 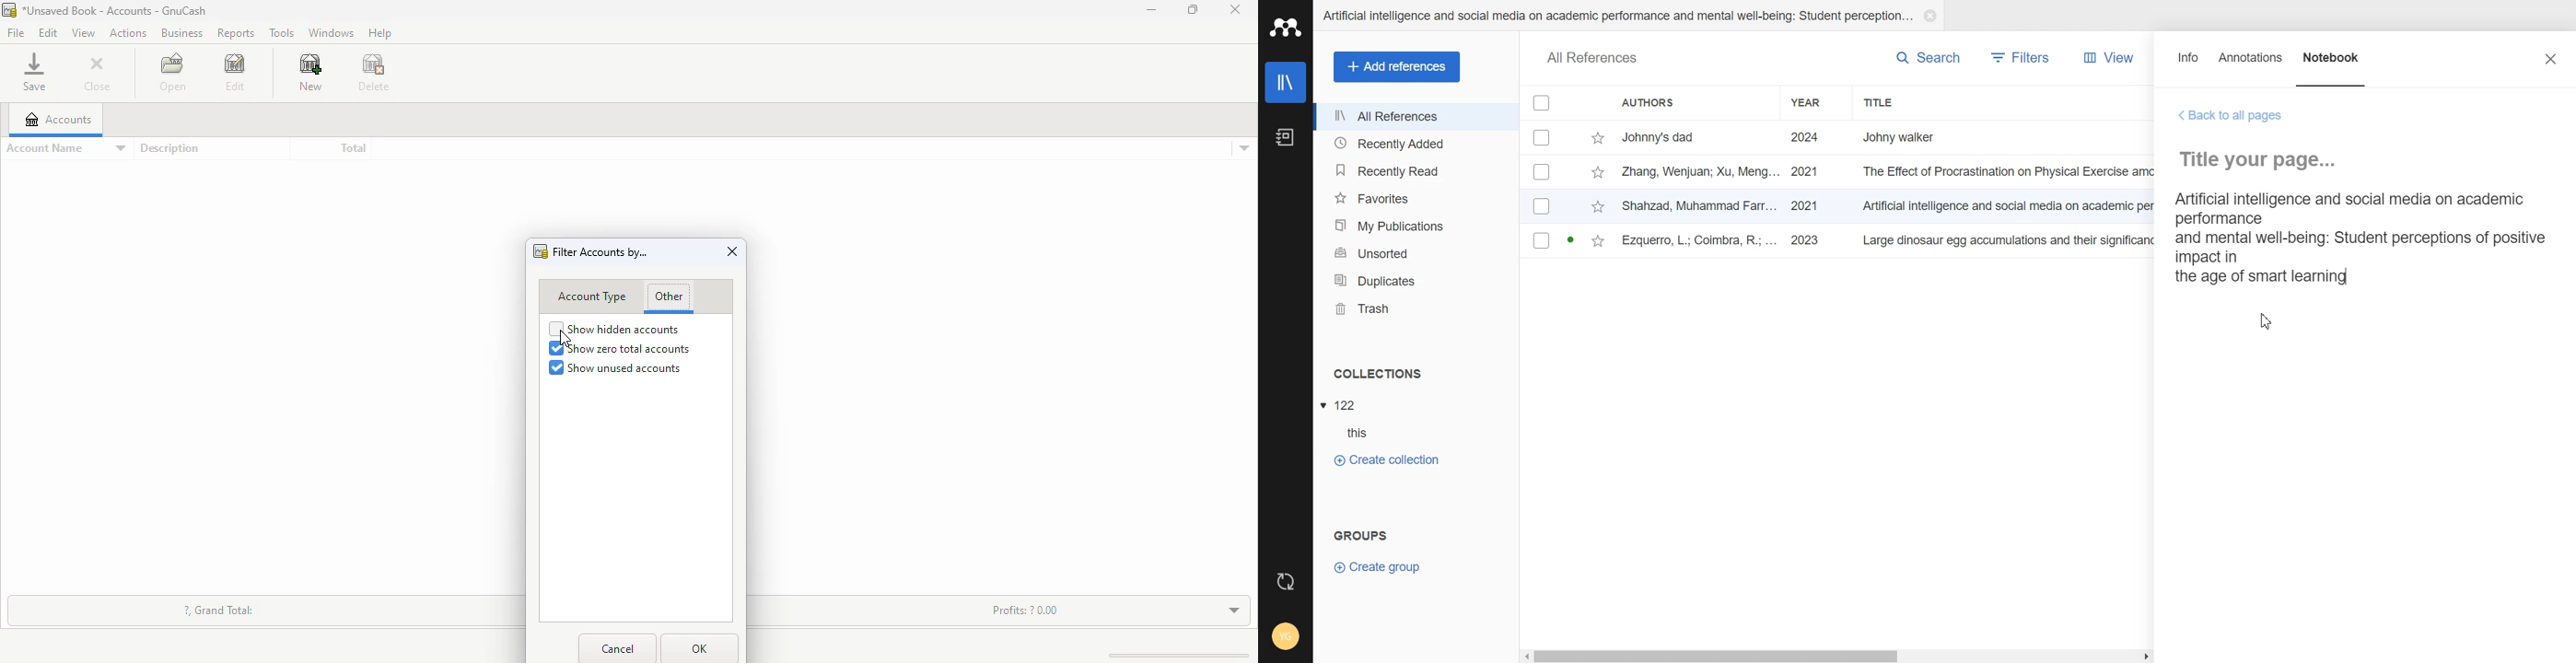 I want to click on Logo, so click(x=1286, y=27).